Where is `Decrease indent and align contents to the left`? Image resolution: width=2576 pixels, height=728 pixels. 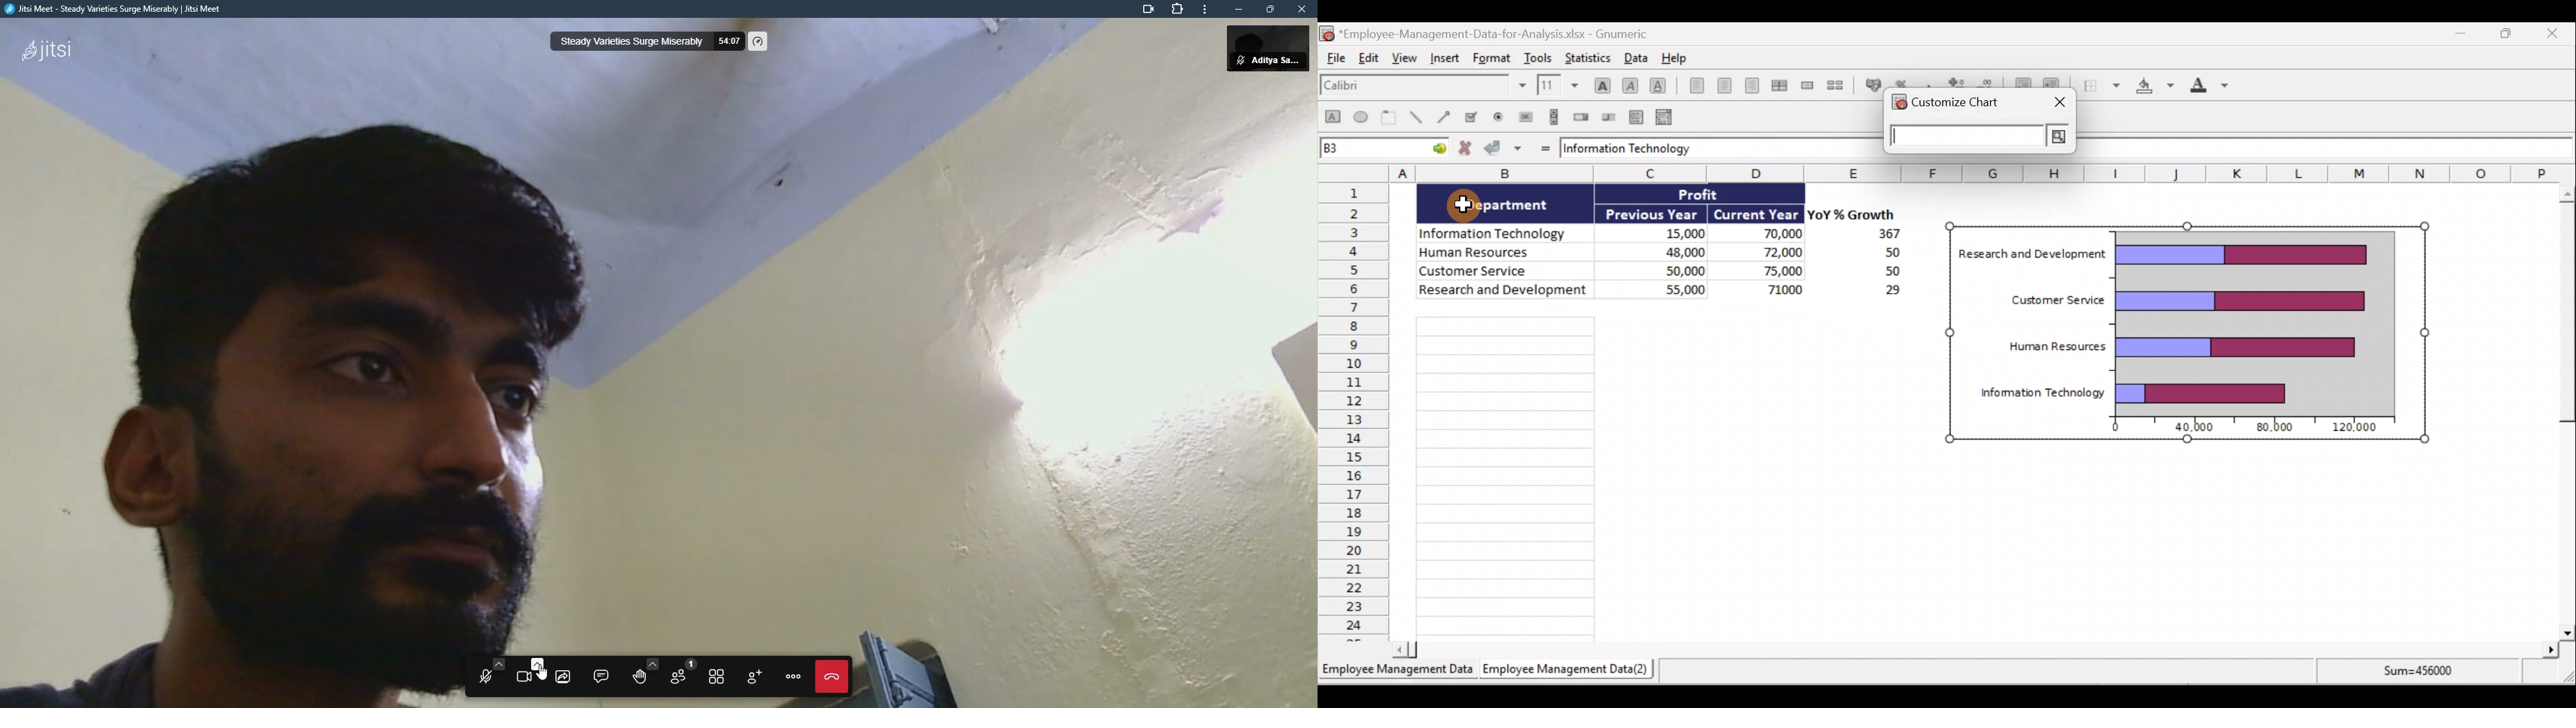 Decrease indent and align contents to the left is located at coordinates (2020, 81).